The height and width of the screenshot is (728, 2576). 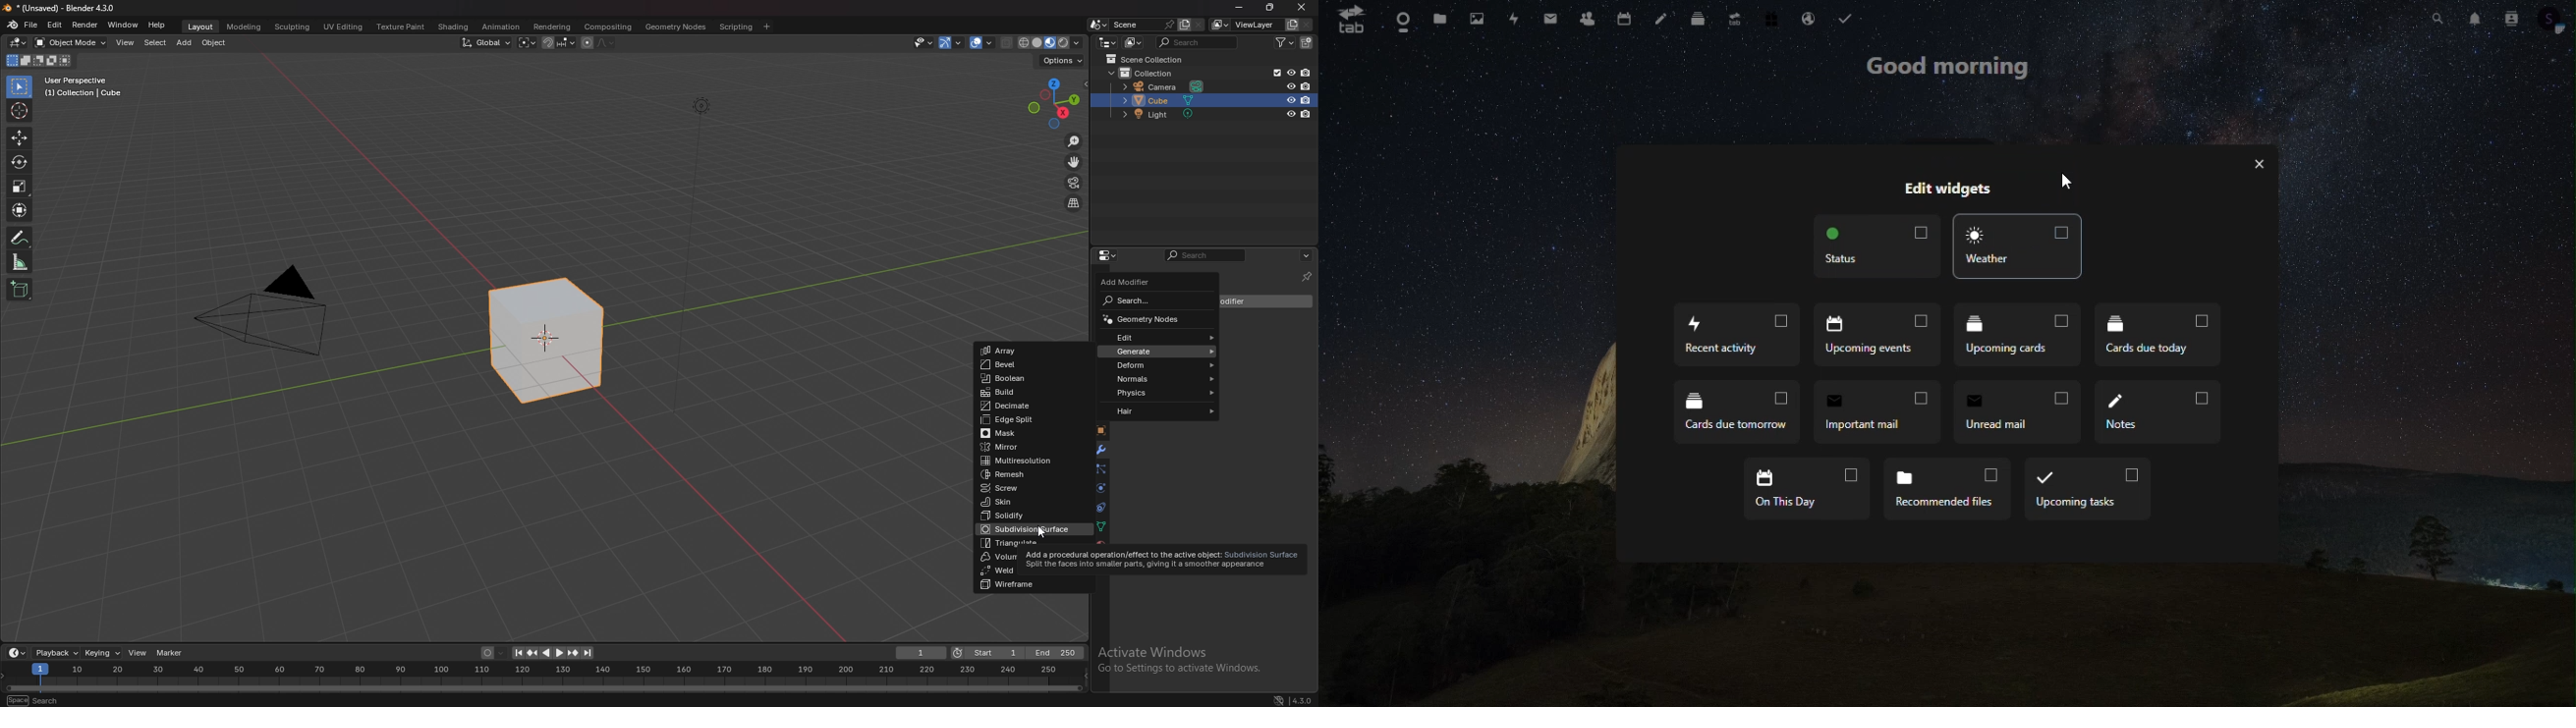 What do you see at coordinates (1302, 275) in the screenshot?
I see `pinnned` at bounding box center [1302, 275].